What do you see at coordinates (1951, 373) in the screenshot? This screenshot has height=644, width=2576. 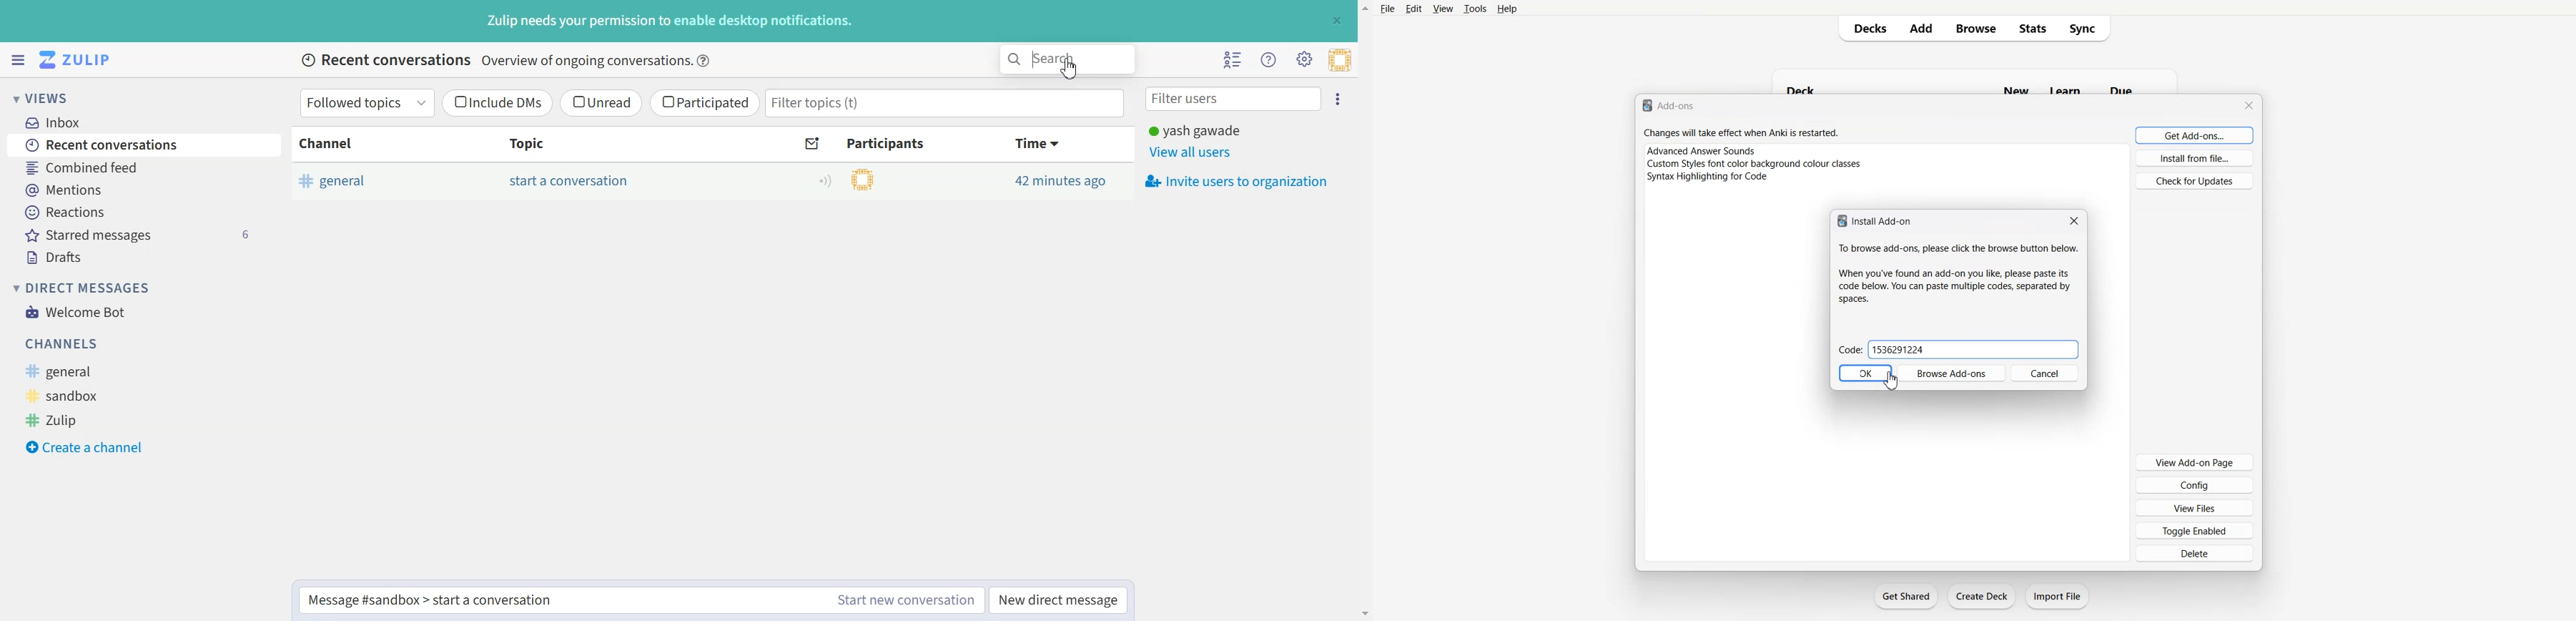 I see `Browse Add-ons` at bounding box center [1951, 373].